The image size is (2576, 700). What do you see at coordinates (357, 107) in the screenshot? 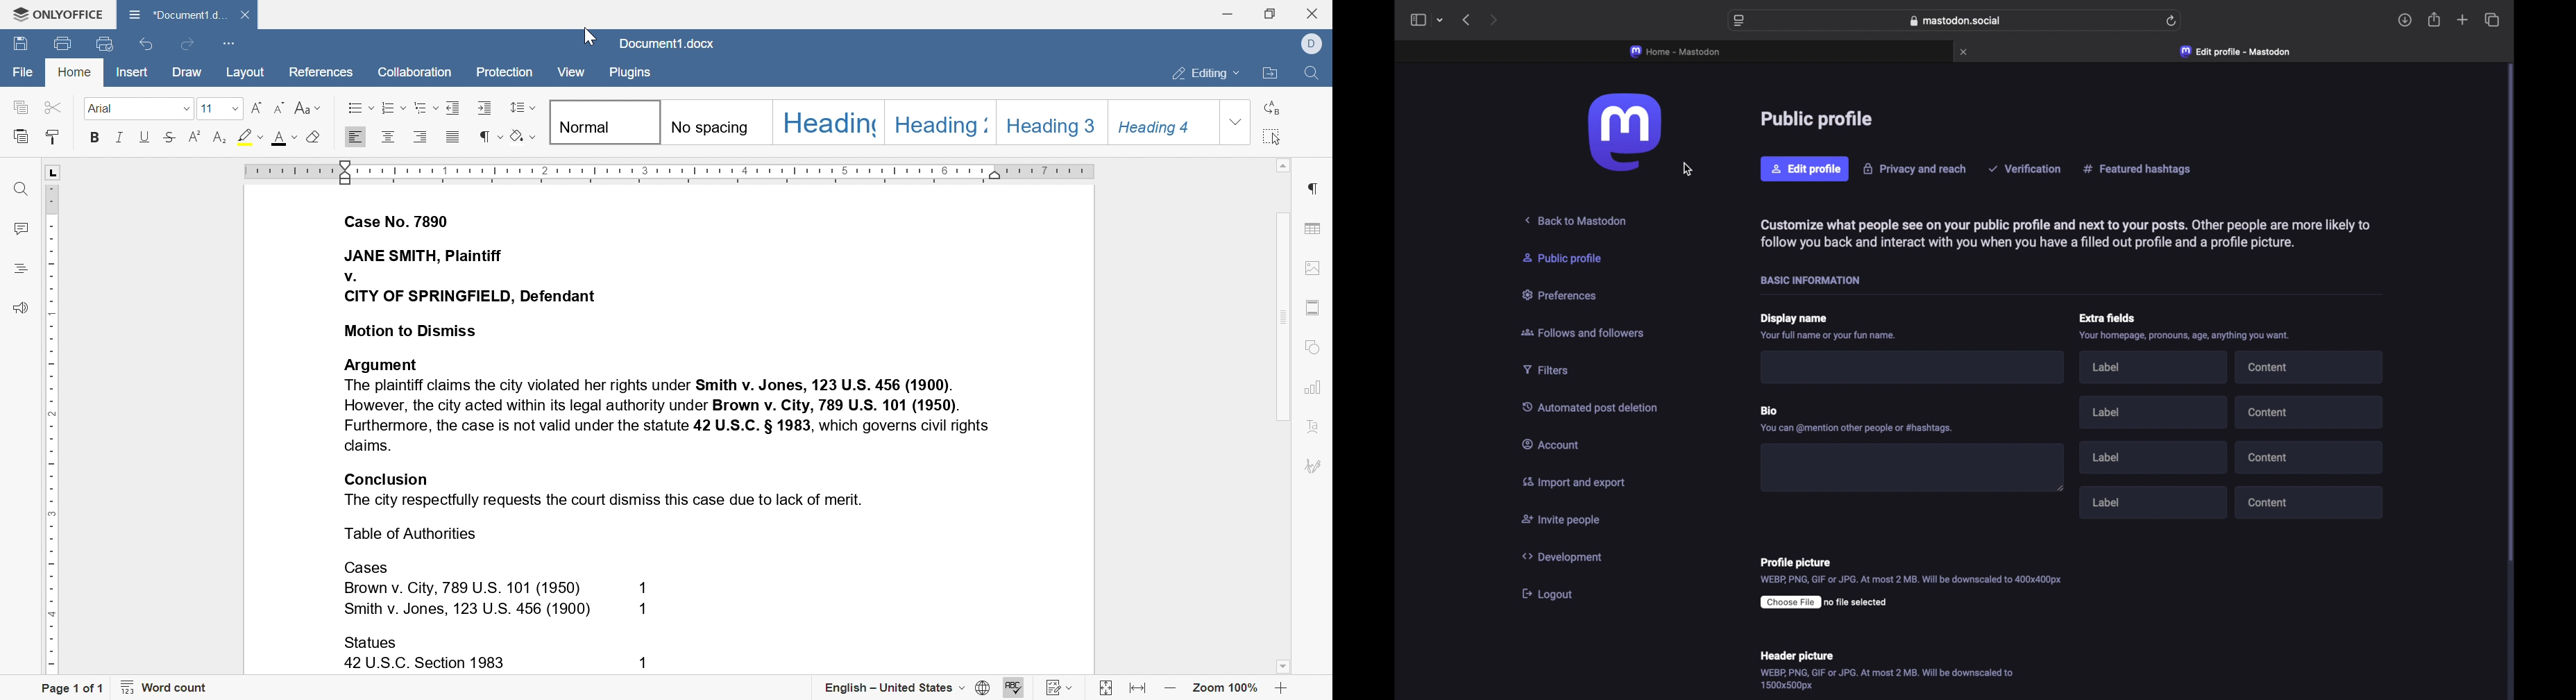
I see `bullets` at bounding box center [357, 107].